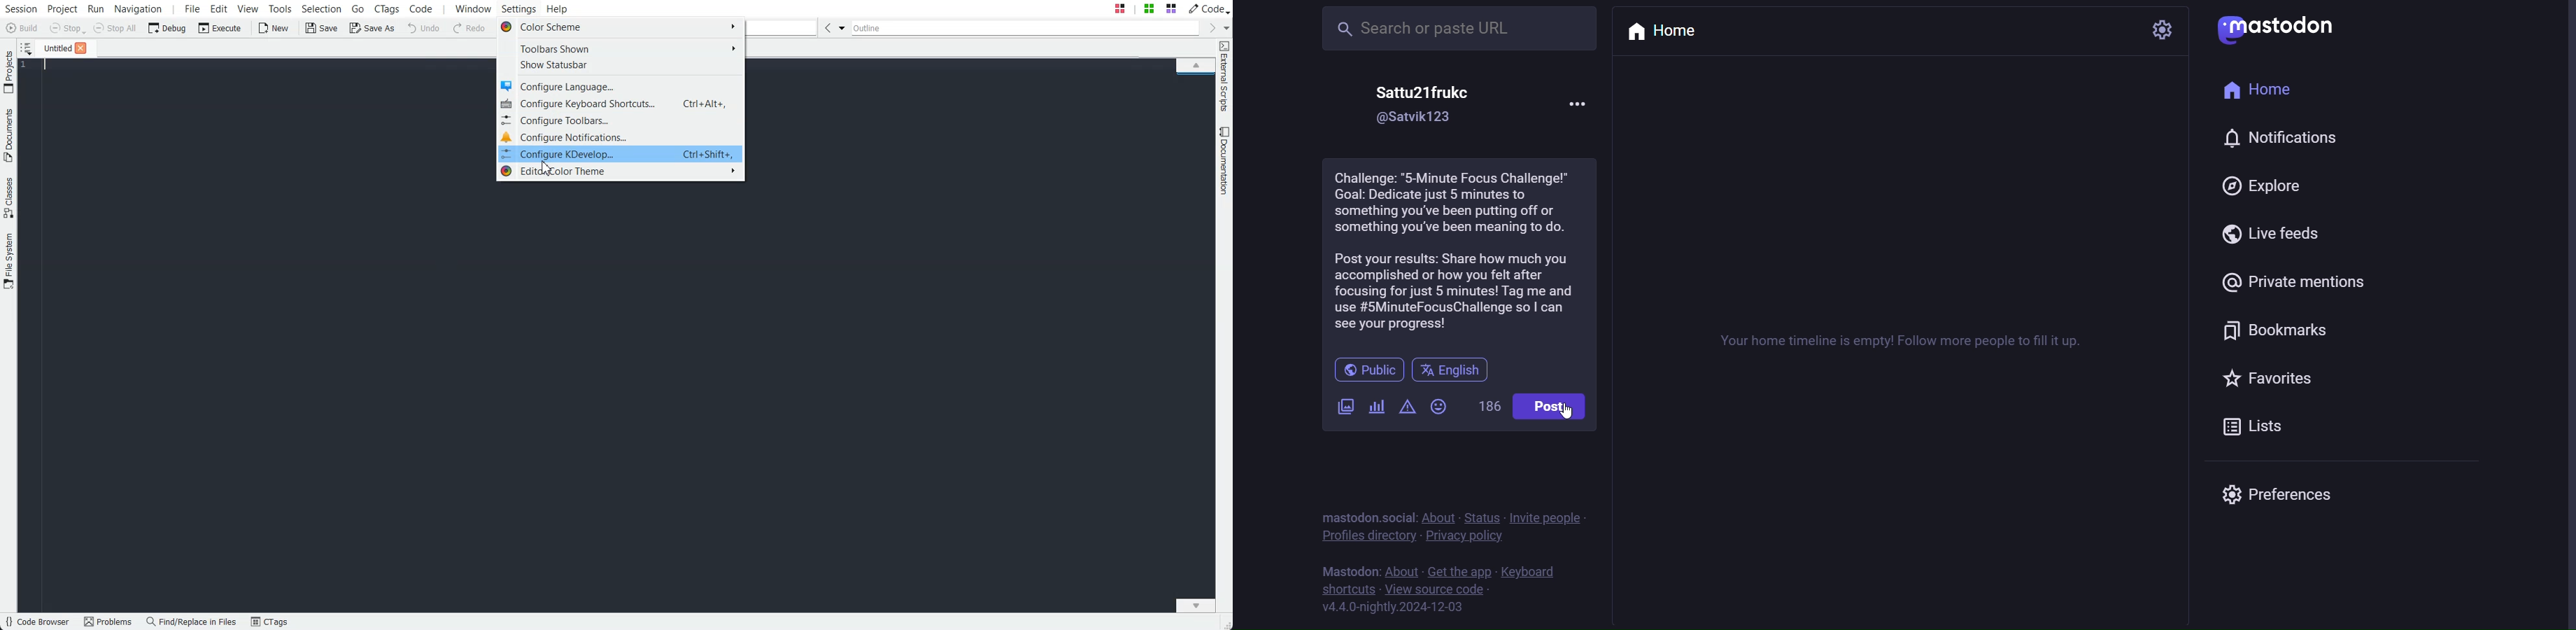 Image resolution: width=2576 pixels, height=644 pixels. What do you see at coordinates (2266, 236) in the screenshot?
I see `live feed` at bounding box center [2266, 236].